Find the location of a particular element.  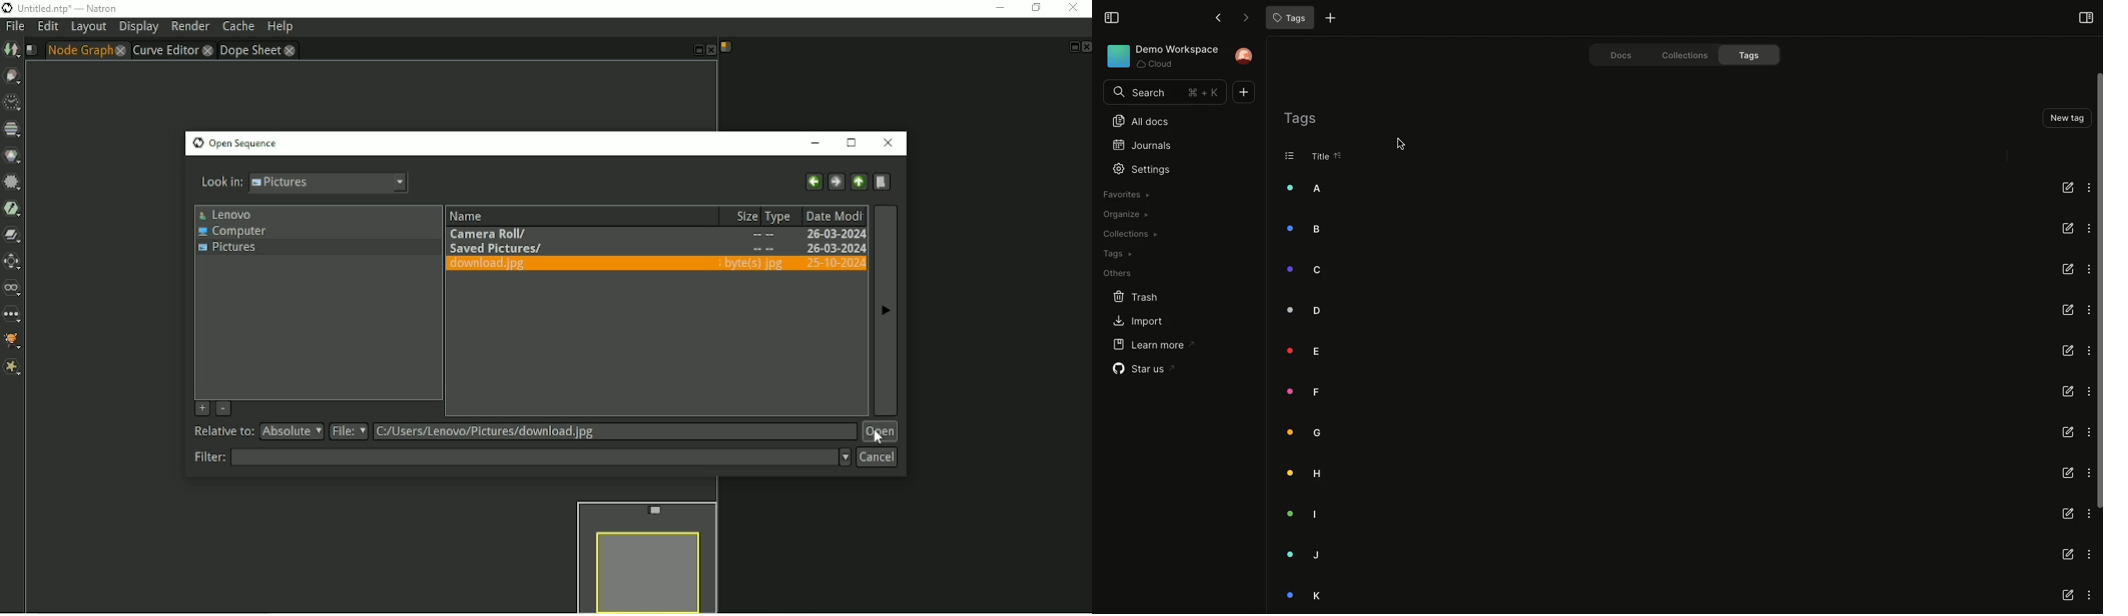

Options is located at coordinates (2088, 391).